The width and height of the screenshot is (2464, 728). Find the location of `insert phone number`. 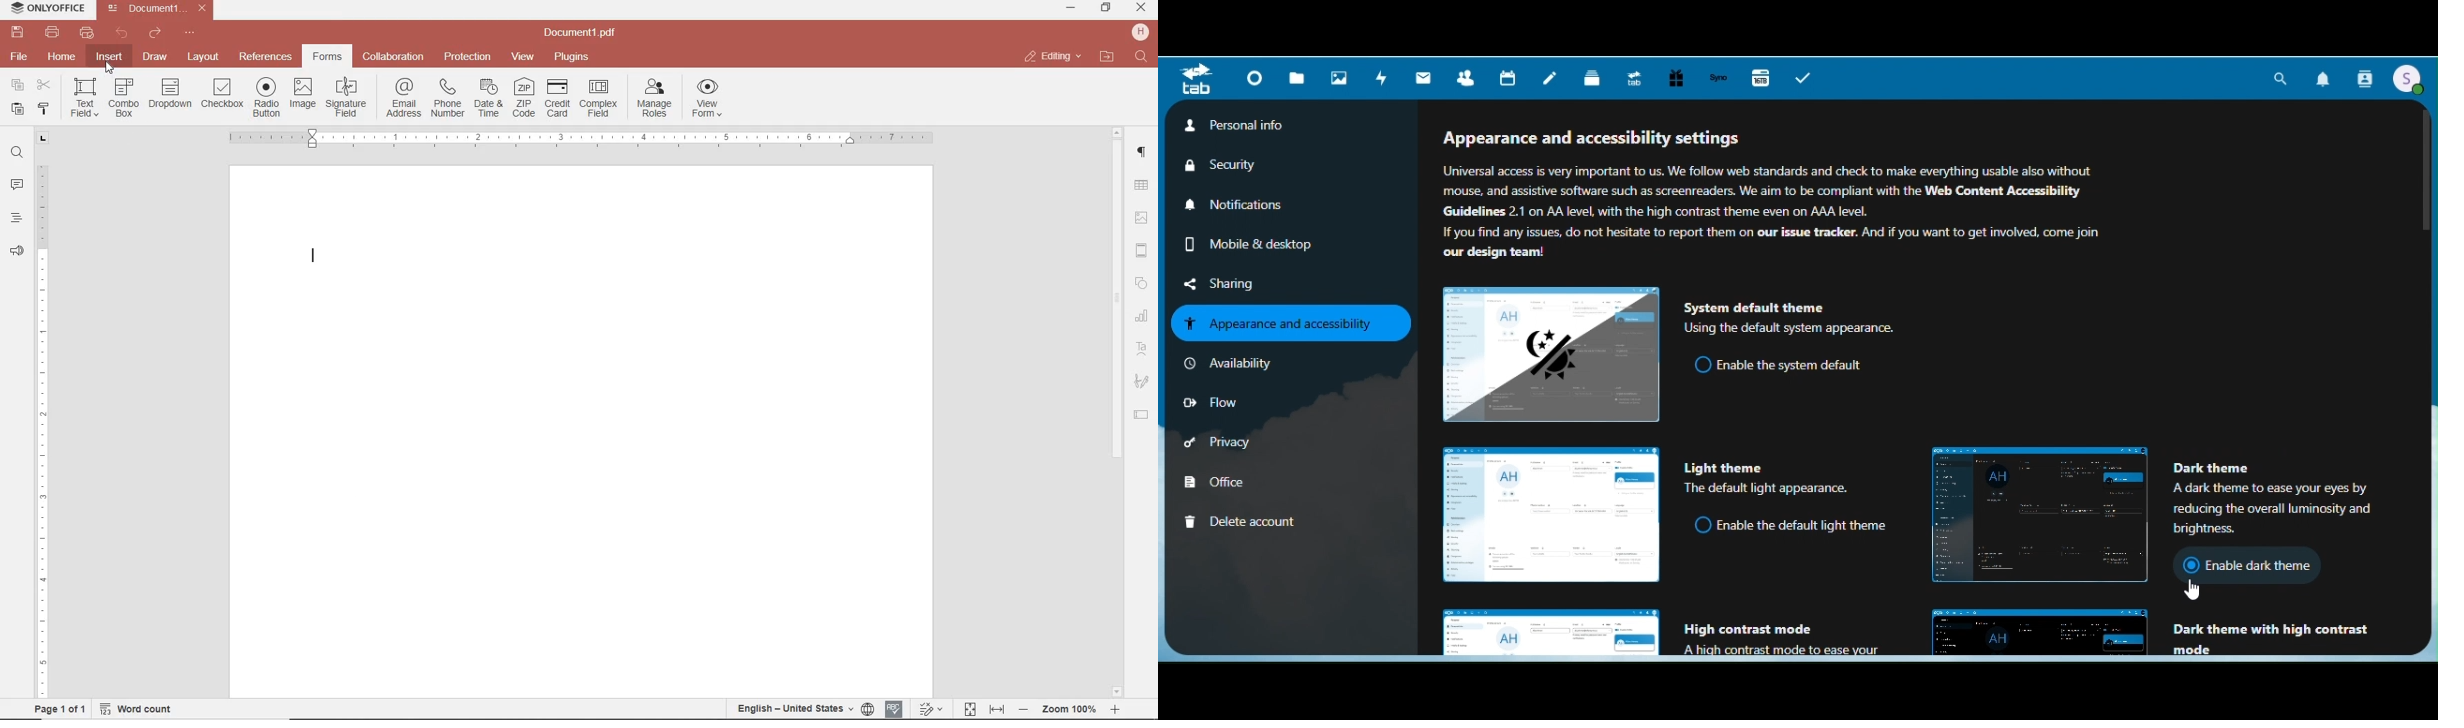

insert phone number is located at coordinates (446, 99).